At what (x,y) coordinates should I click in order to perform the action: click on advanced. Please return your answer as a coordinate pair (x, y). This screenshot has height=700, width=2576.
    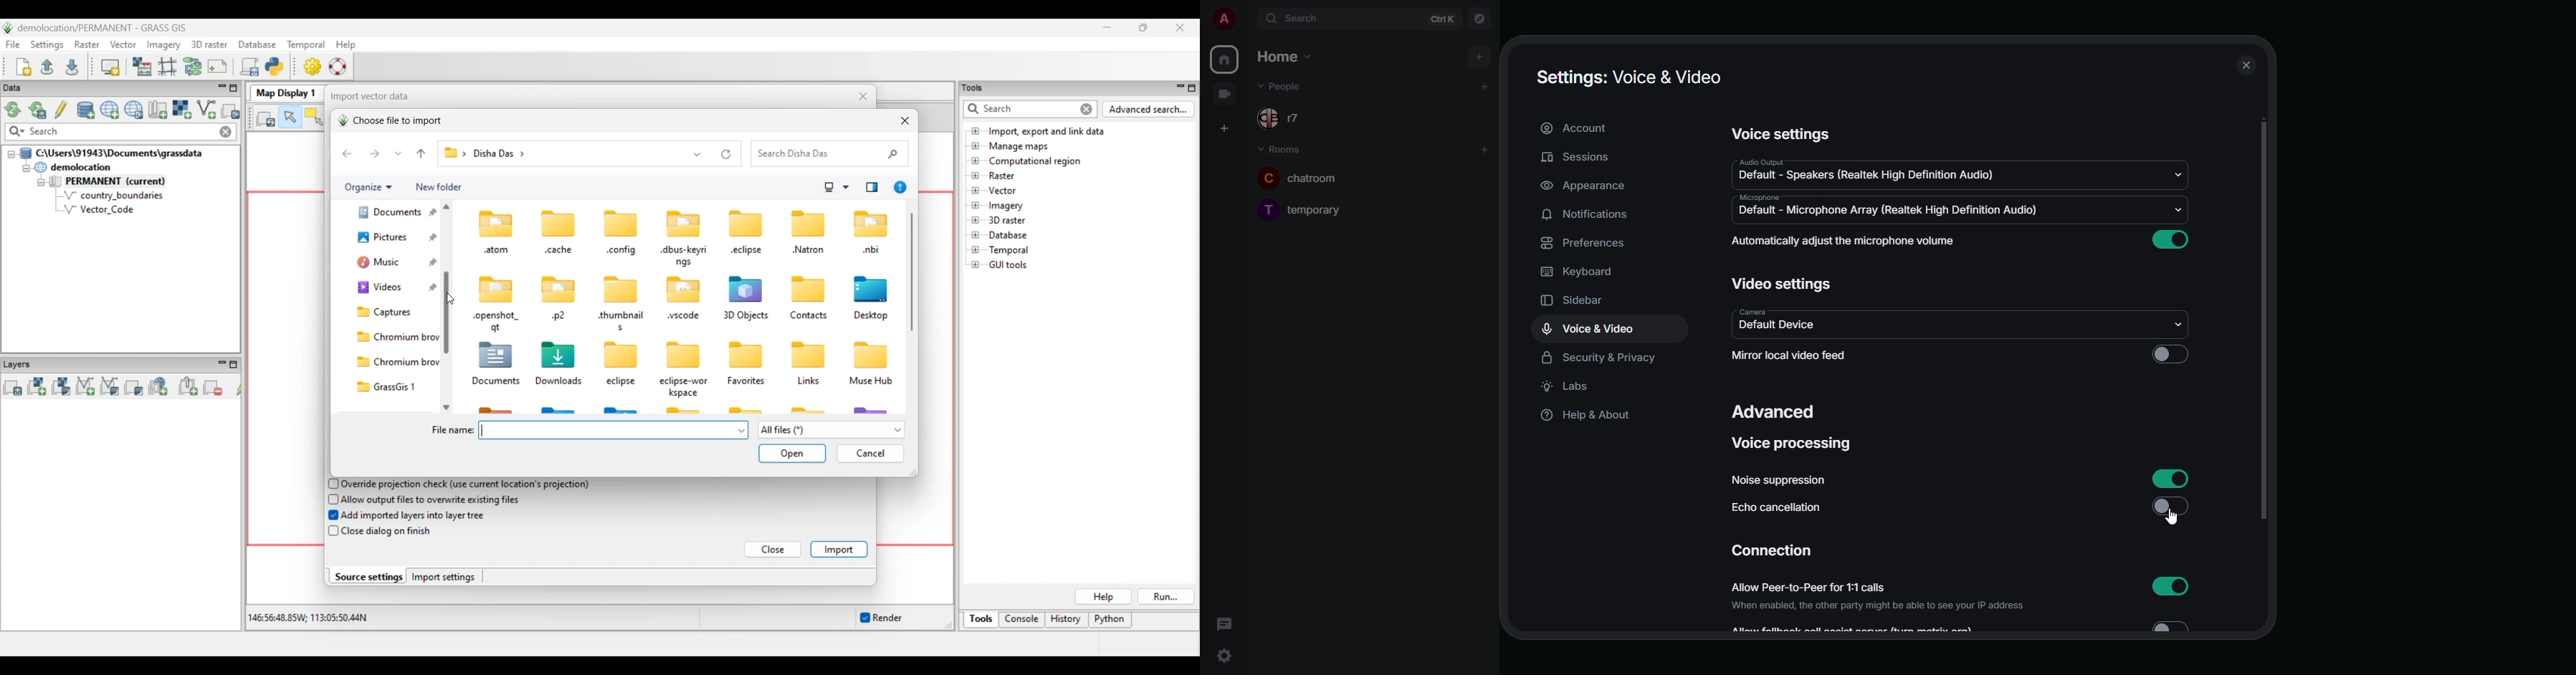
    Looking at the image, I should click on (1777, 413).